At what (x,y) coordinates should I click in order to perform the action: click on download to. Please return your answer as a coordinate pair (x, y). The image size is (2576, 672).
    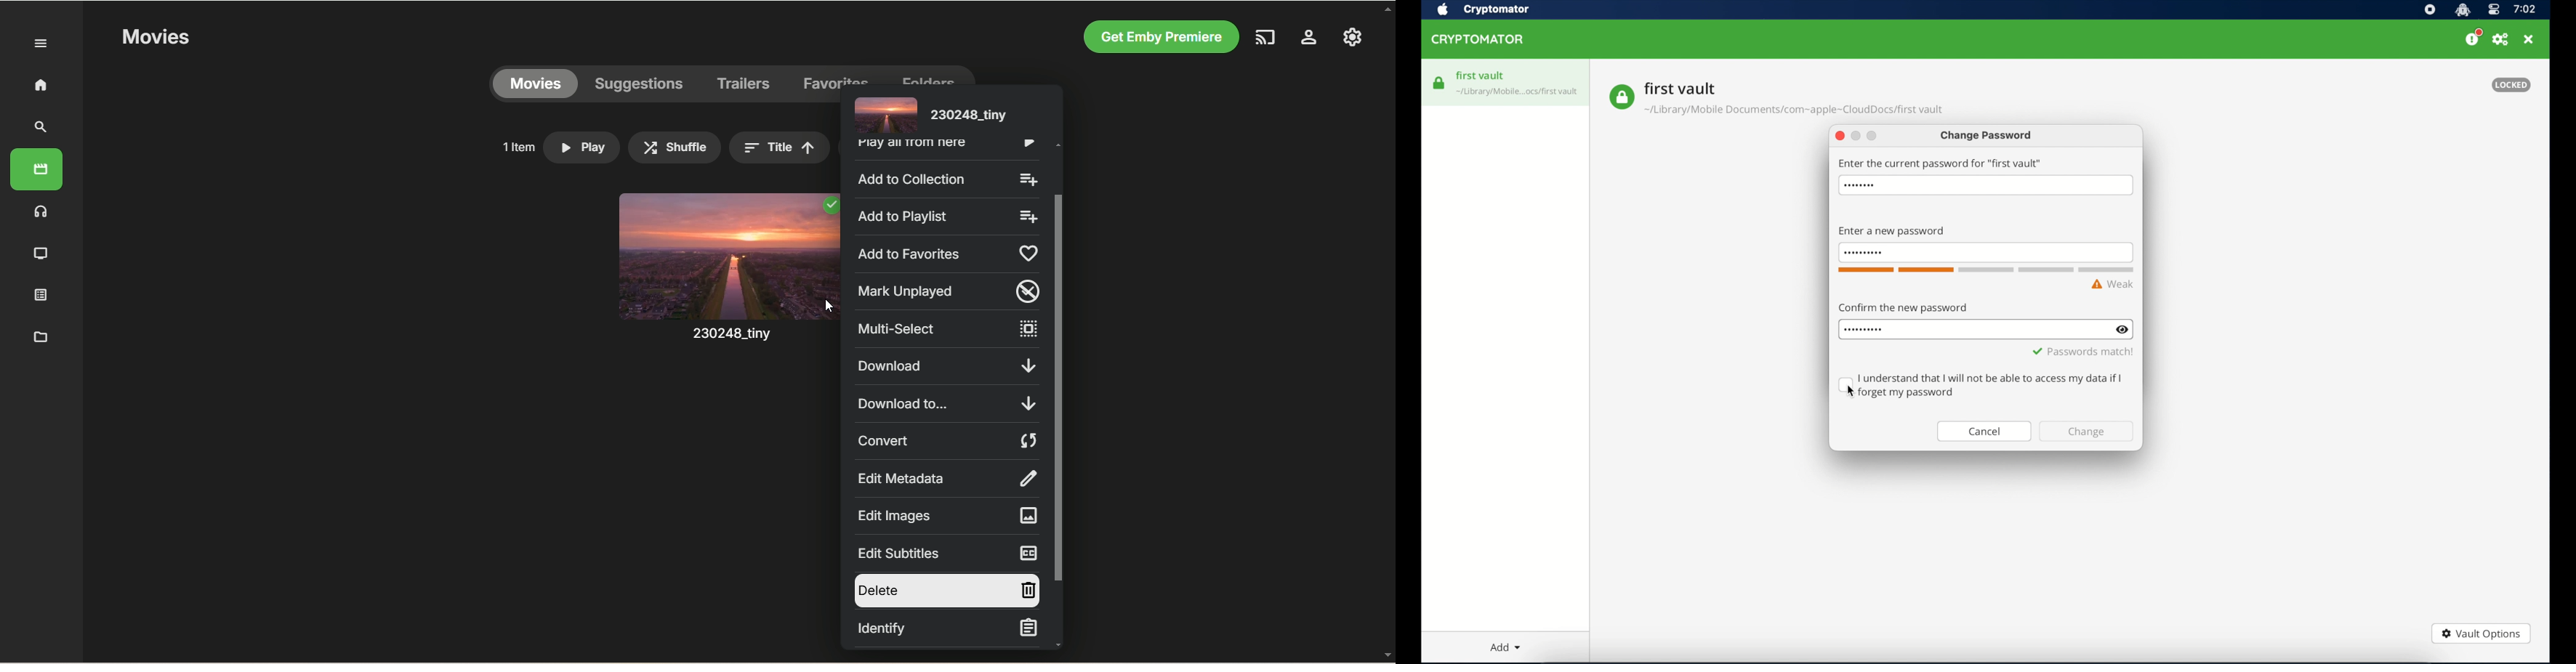
    Looking at the image, I should click on (948, 403).